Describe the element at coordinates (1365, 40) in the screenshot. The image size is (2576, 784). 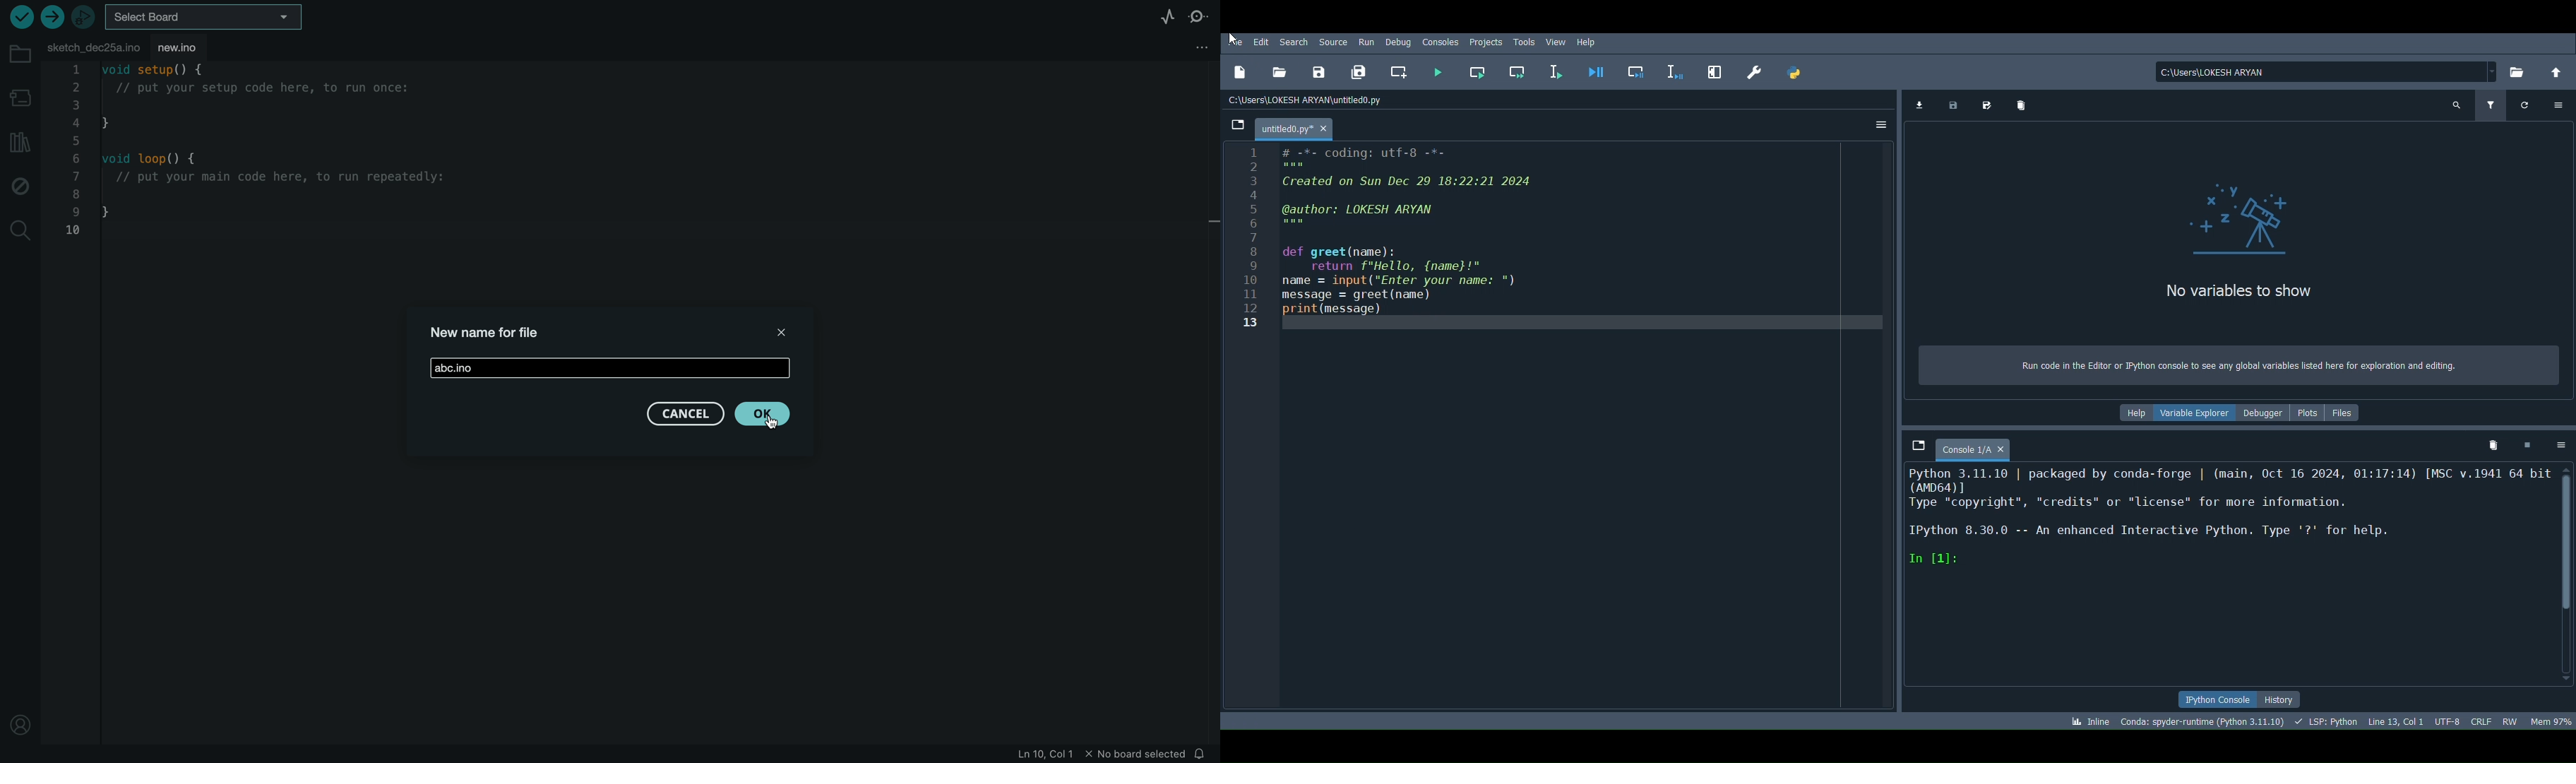
I see `Run` at that location.